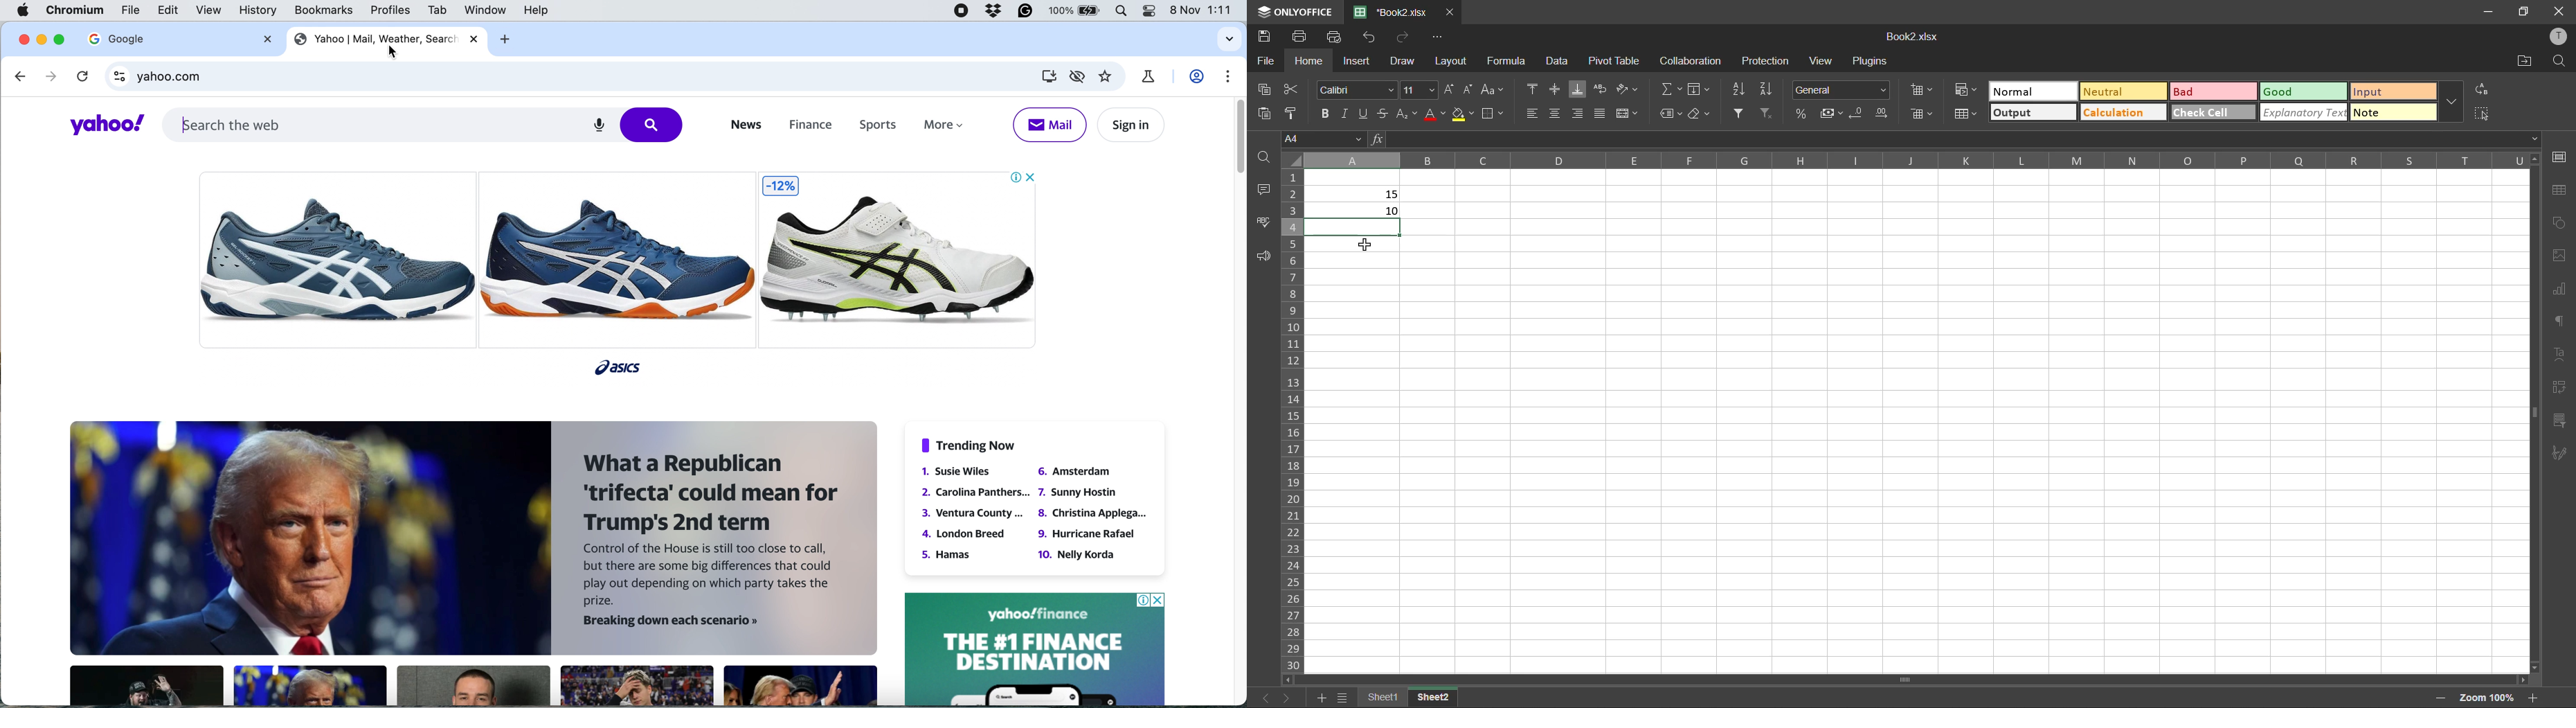  Describe the element at coordinates (2122, 112) in the screenshot. I see `calculation` at that location.